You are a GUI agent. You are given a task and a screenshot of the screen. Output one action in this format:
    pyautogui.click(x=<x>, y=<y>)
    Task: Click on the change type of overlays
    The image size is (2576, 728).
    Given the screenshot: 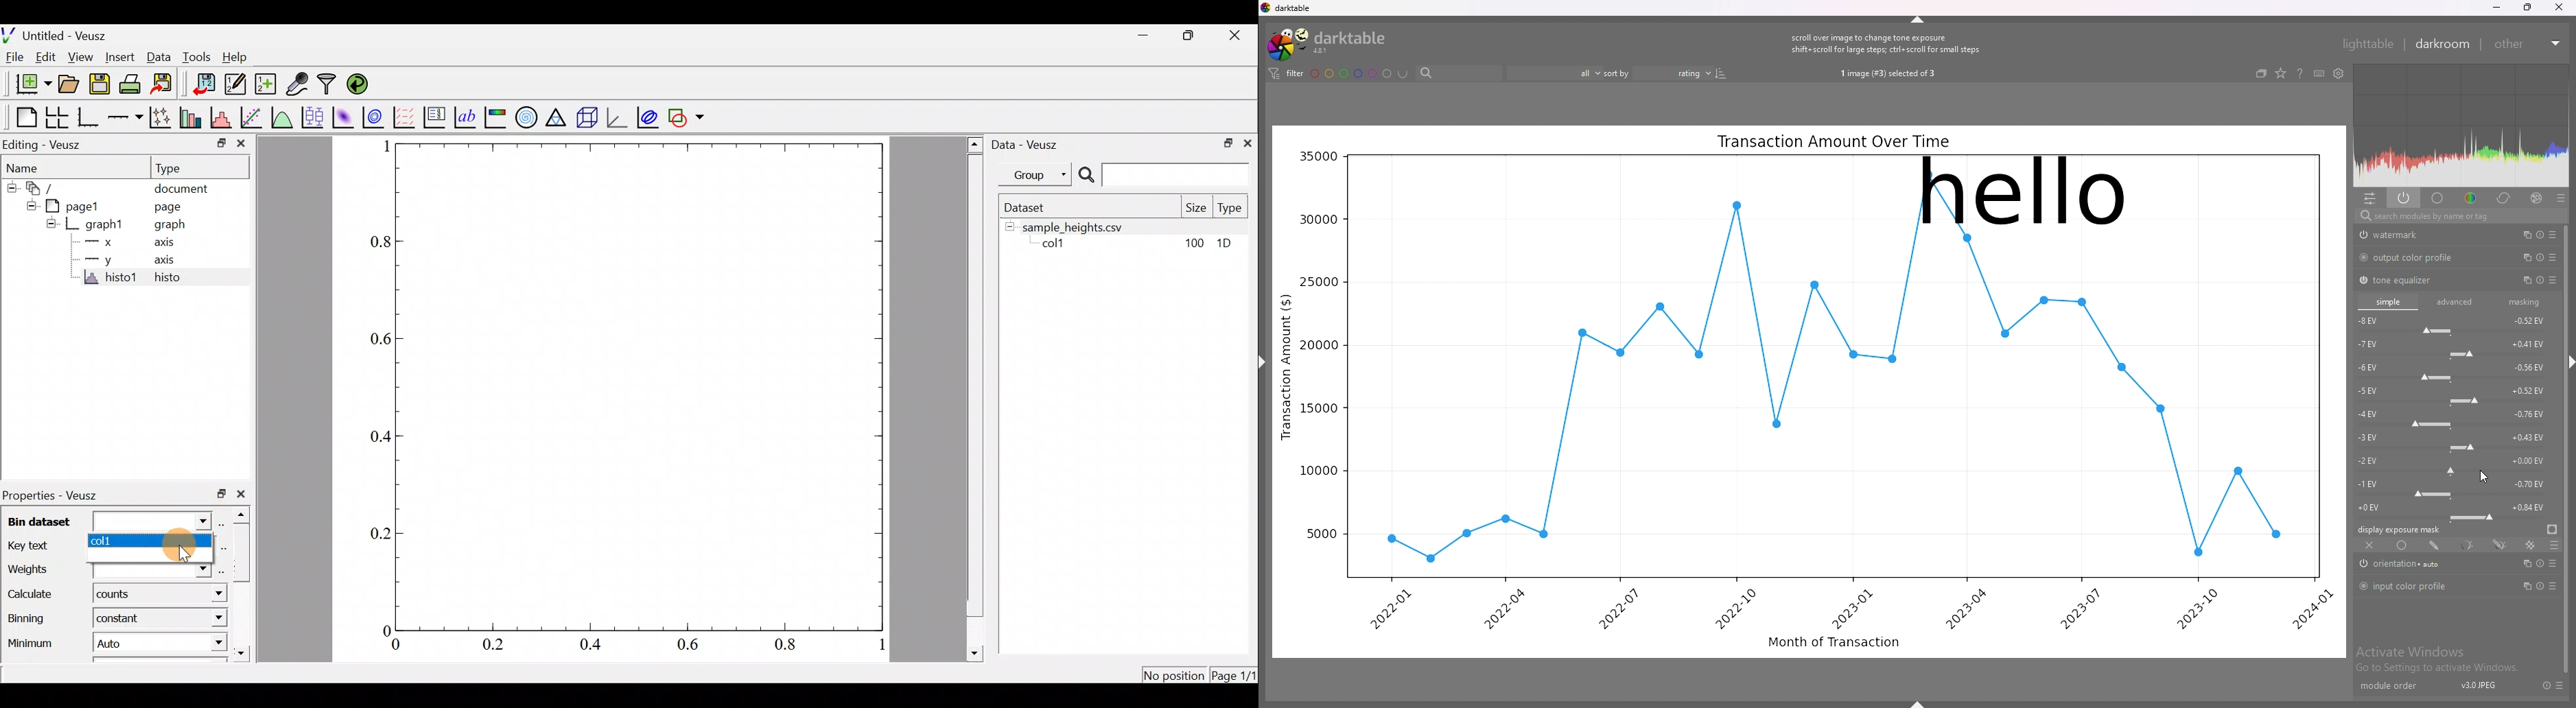 What is the action you would take?
    pyautogui.click(x=2282, y=73)
    